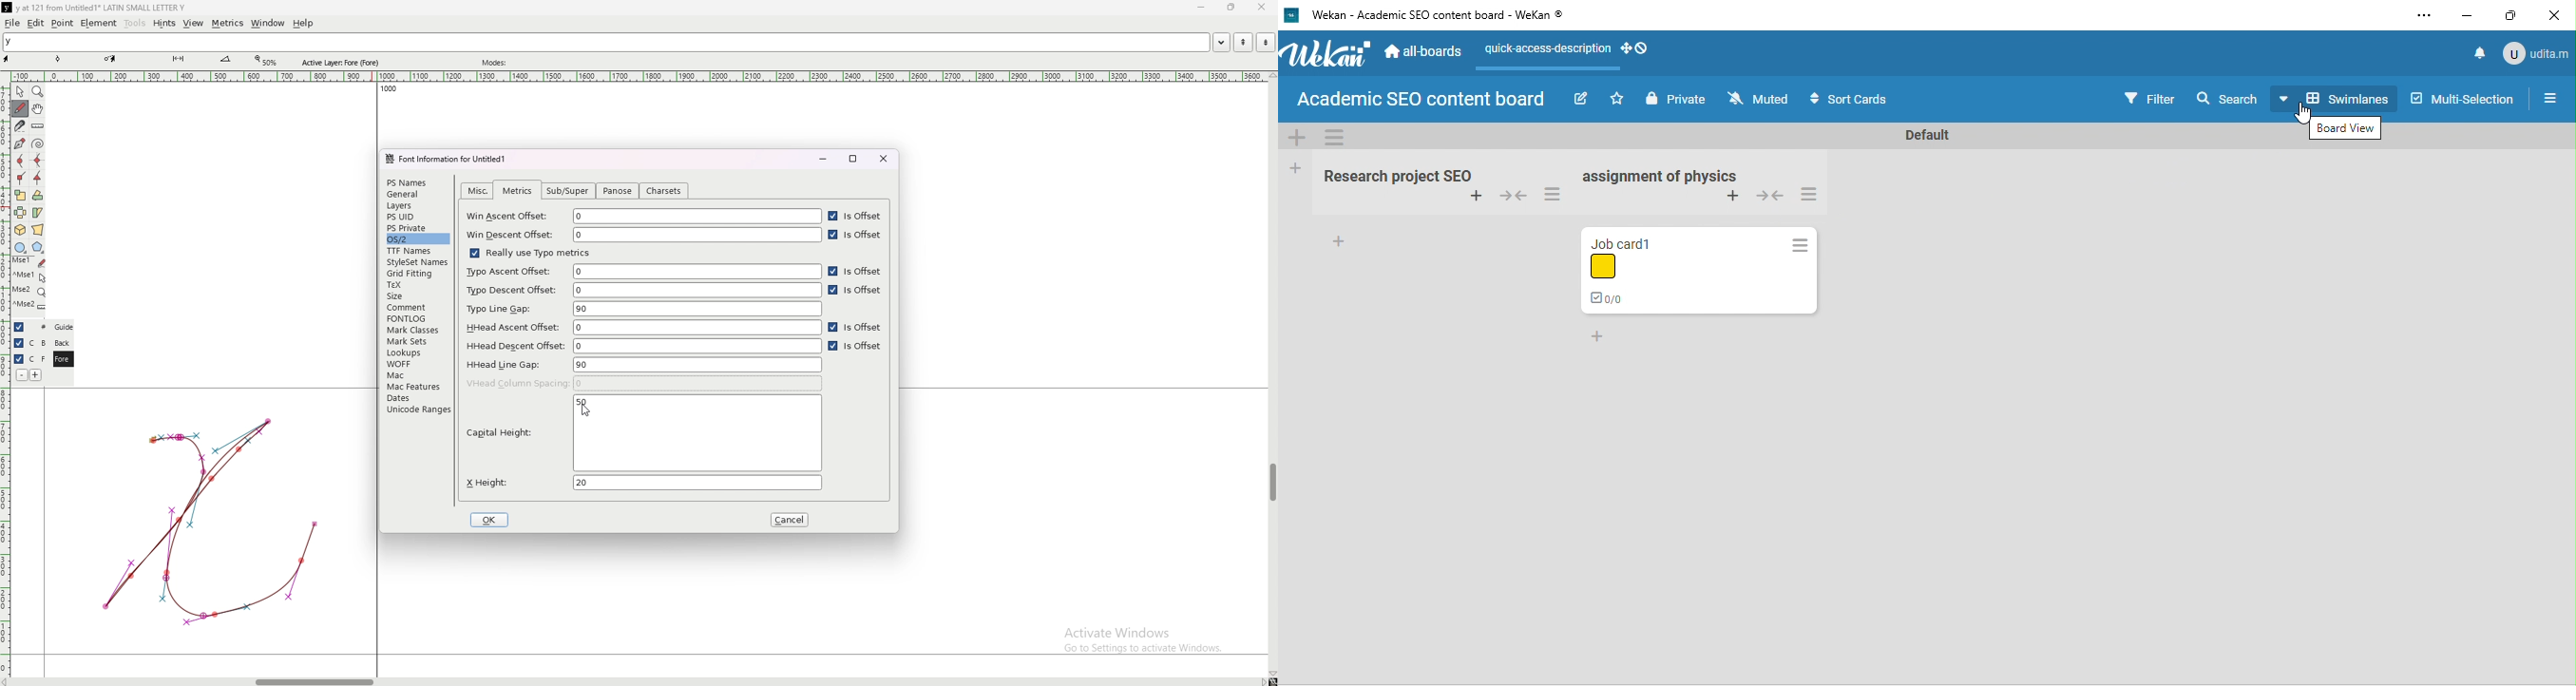  I want to click on hide layer, so click(19, 359).